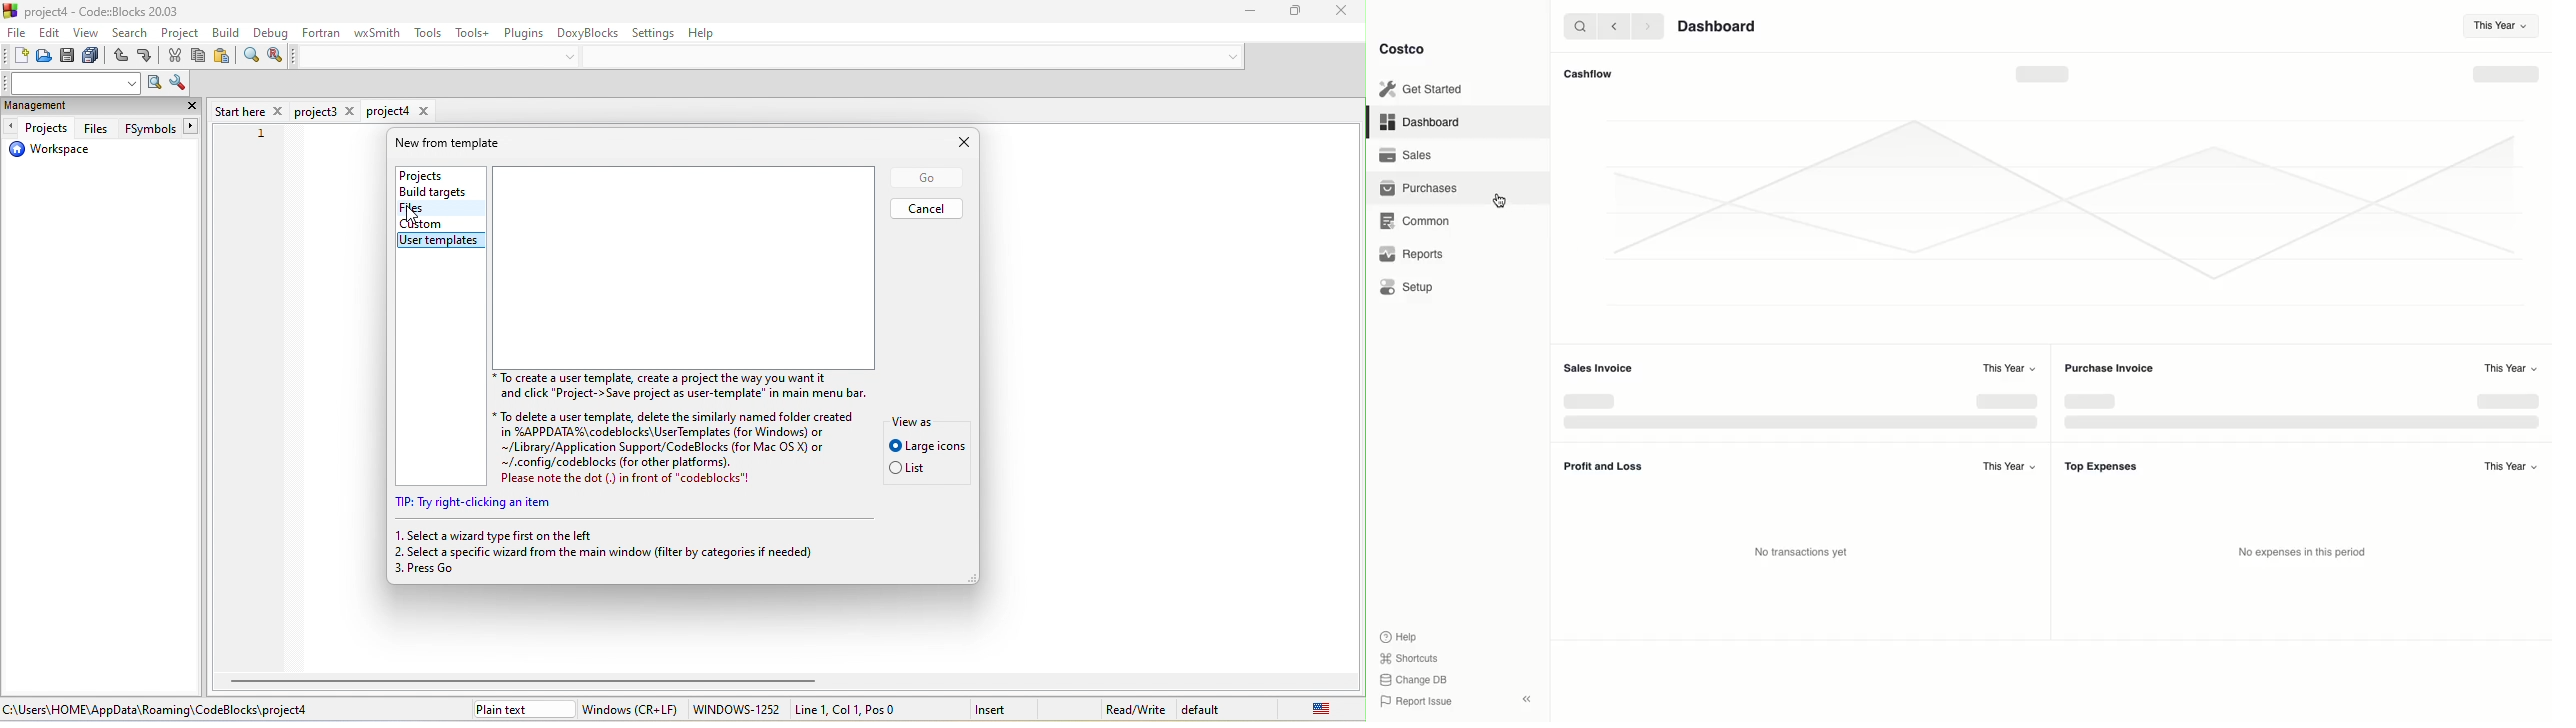  Describe the element at coordinates (588, 31) in the screenshot. I see `doxyblocks` at that location.